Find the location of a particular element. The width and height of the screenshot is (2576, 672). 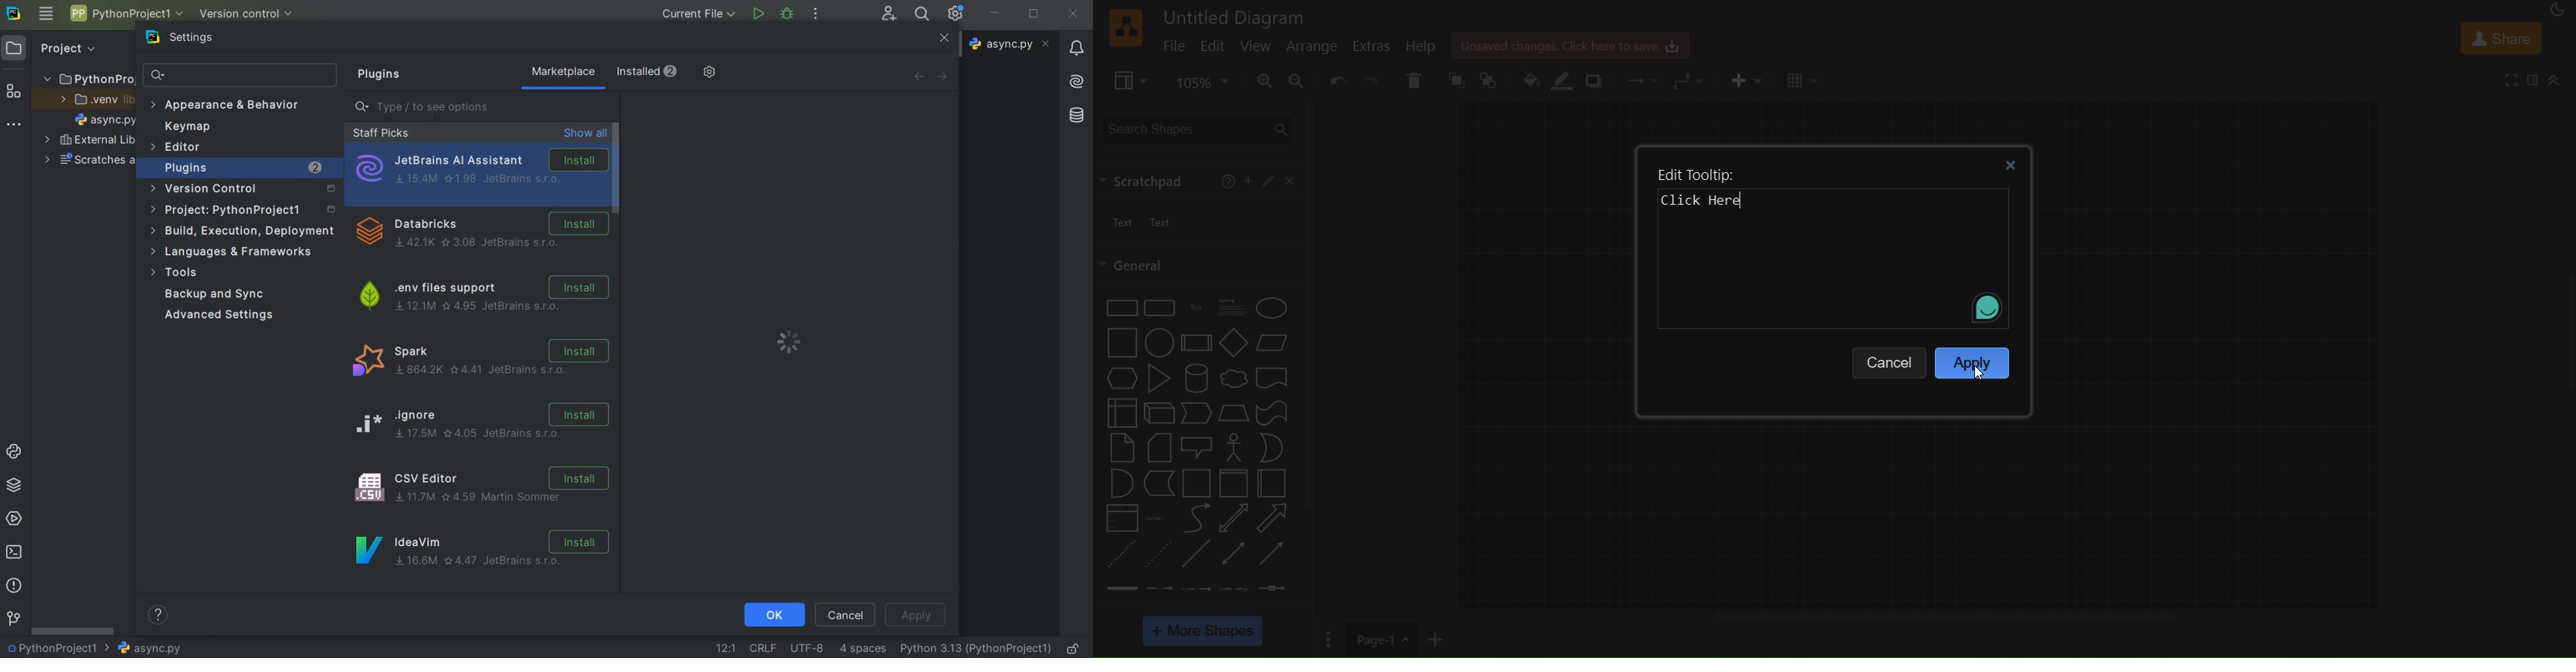

dashed line is located at coordinates (1119, 554).